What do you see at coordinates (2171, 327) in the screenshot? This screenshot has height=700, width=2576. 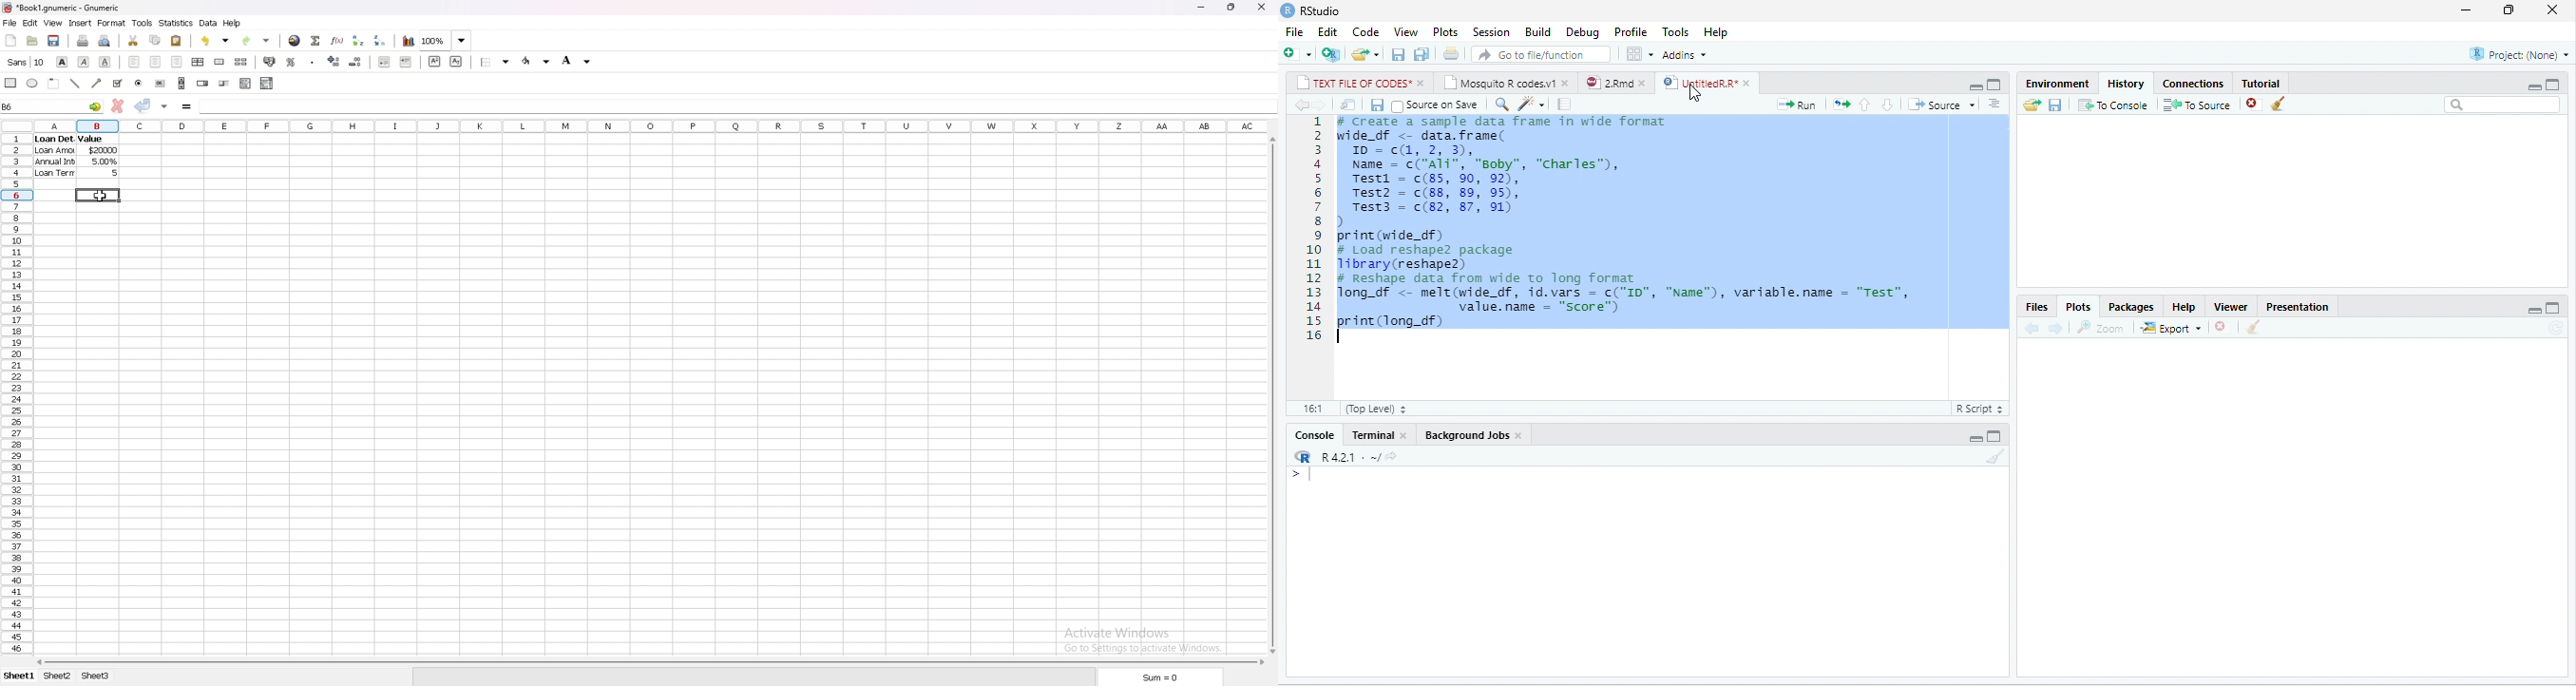 I see `Export` at bounding box center [2171, 327].